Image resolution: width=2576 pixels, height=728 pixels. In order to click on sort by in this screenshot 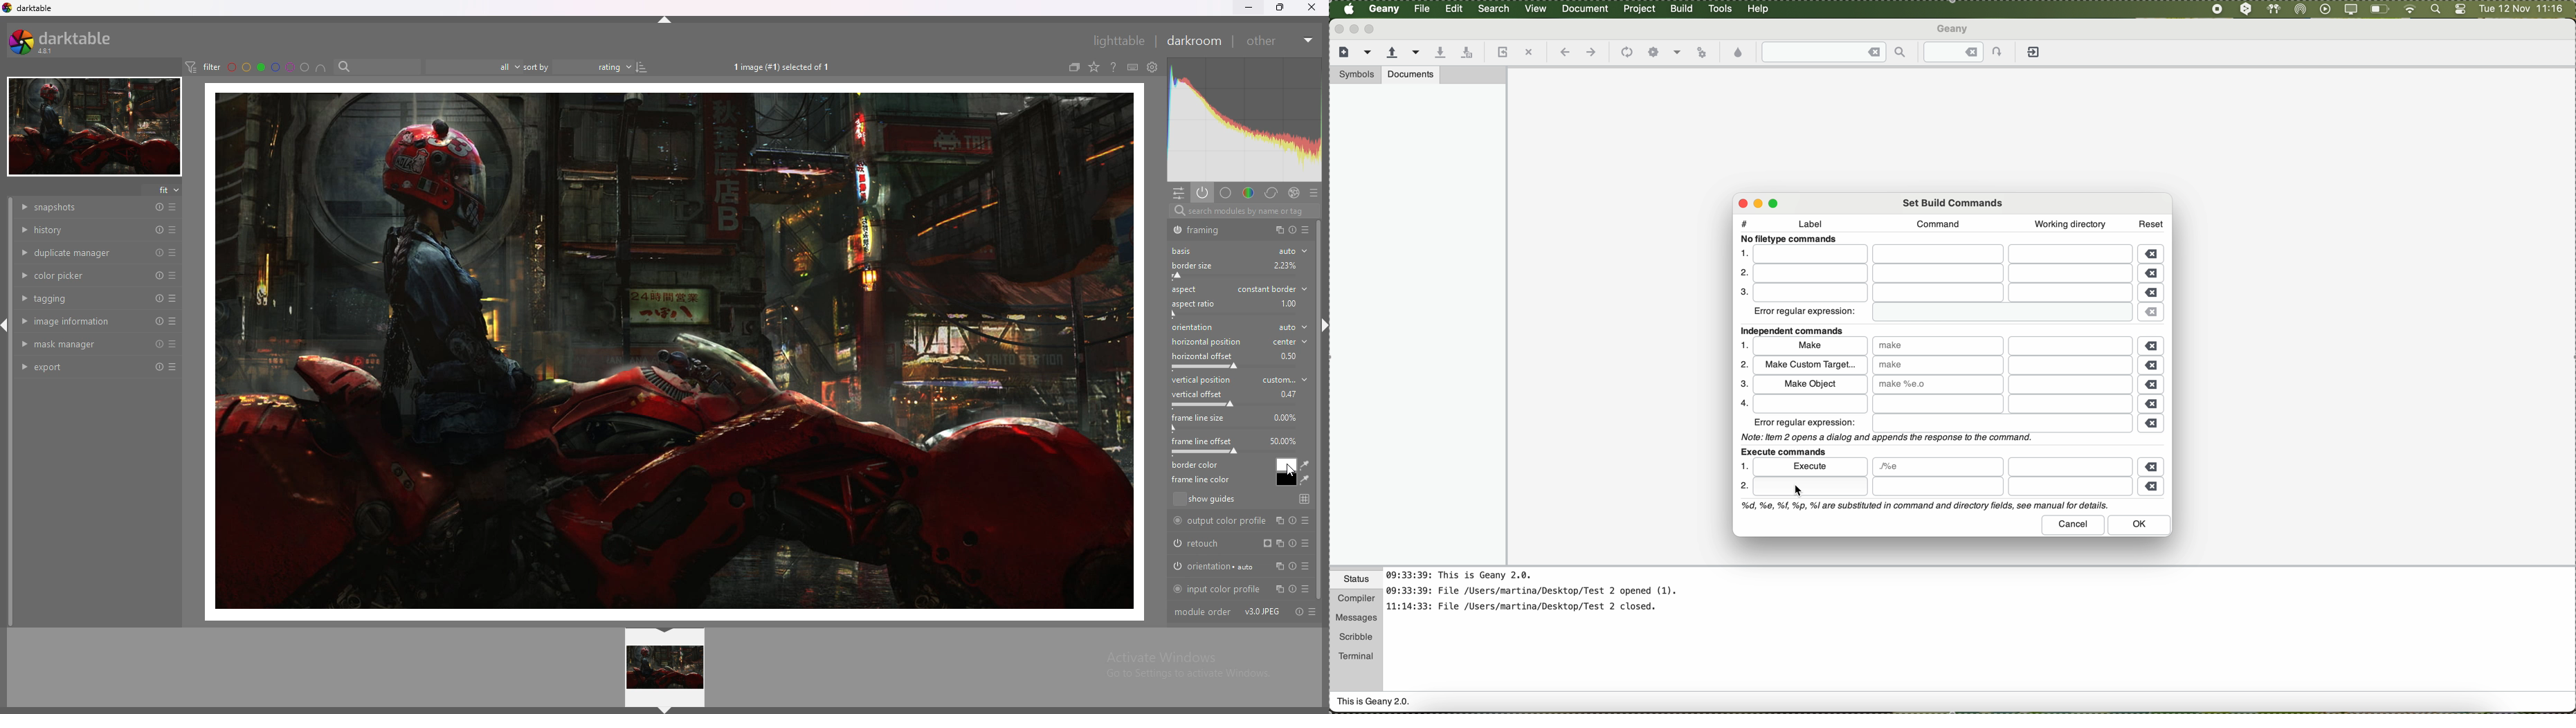, I will do `click(535, 66)`.